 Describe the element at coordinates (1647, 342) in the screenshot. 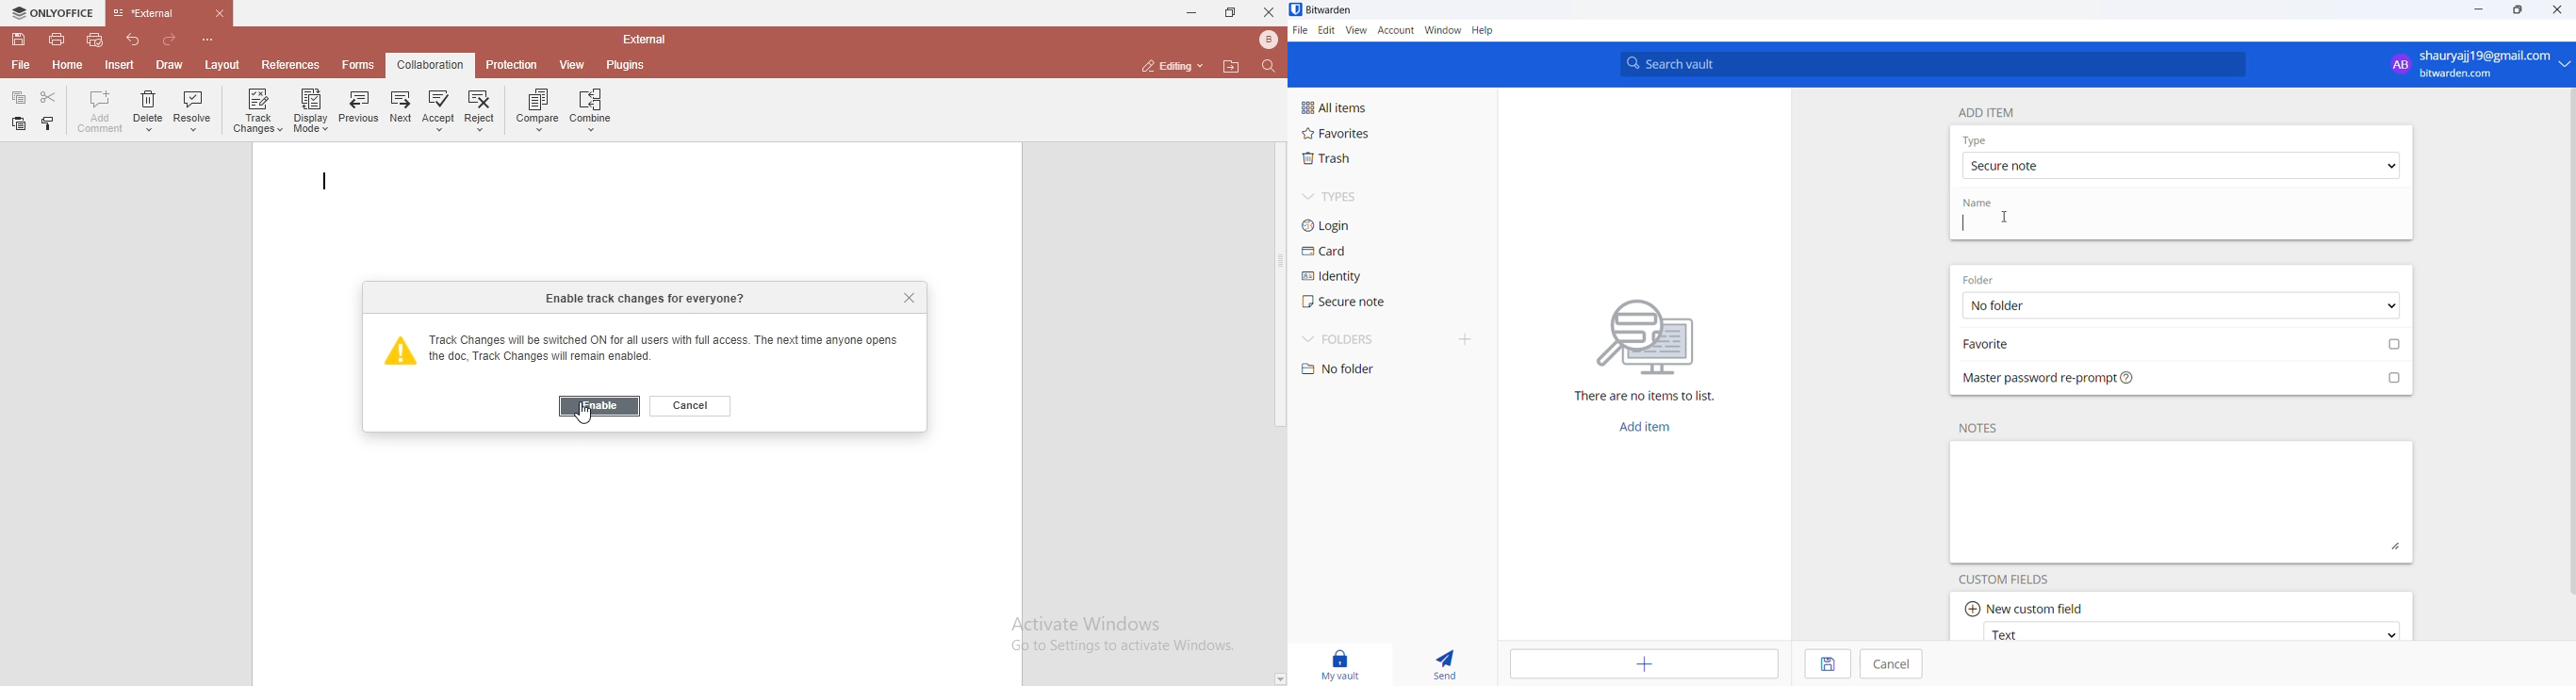

I see `graphic and text` at that location.